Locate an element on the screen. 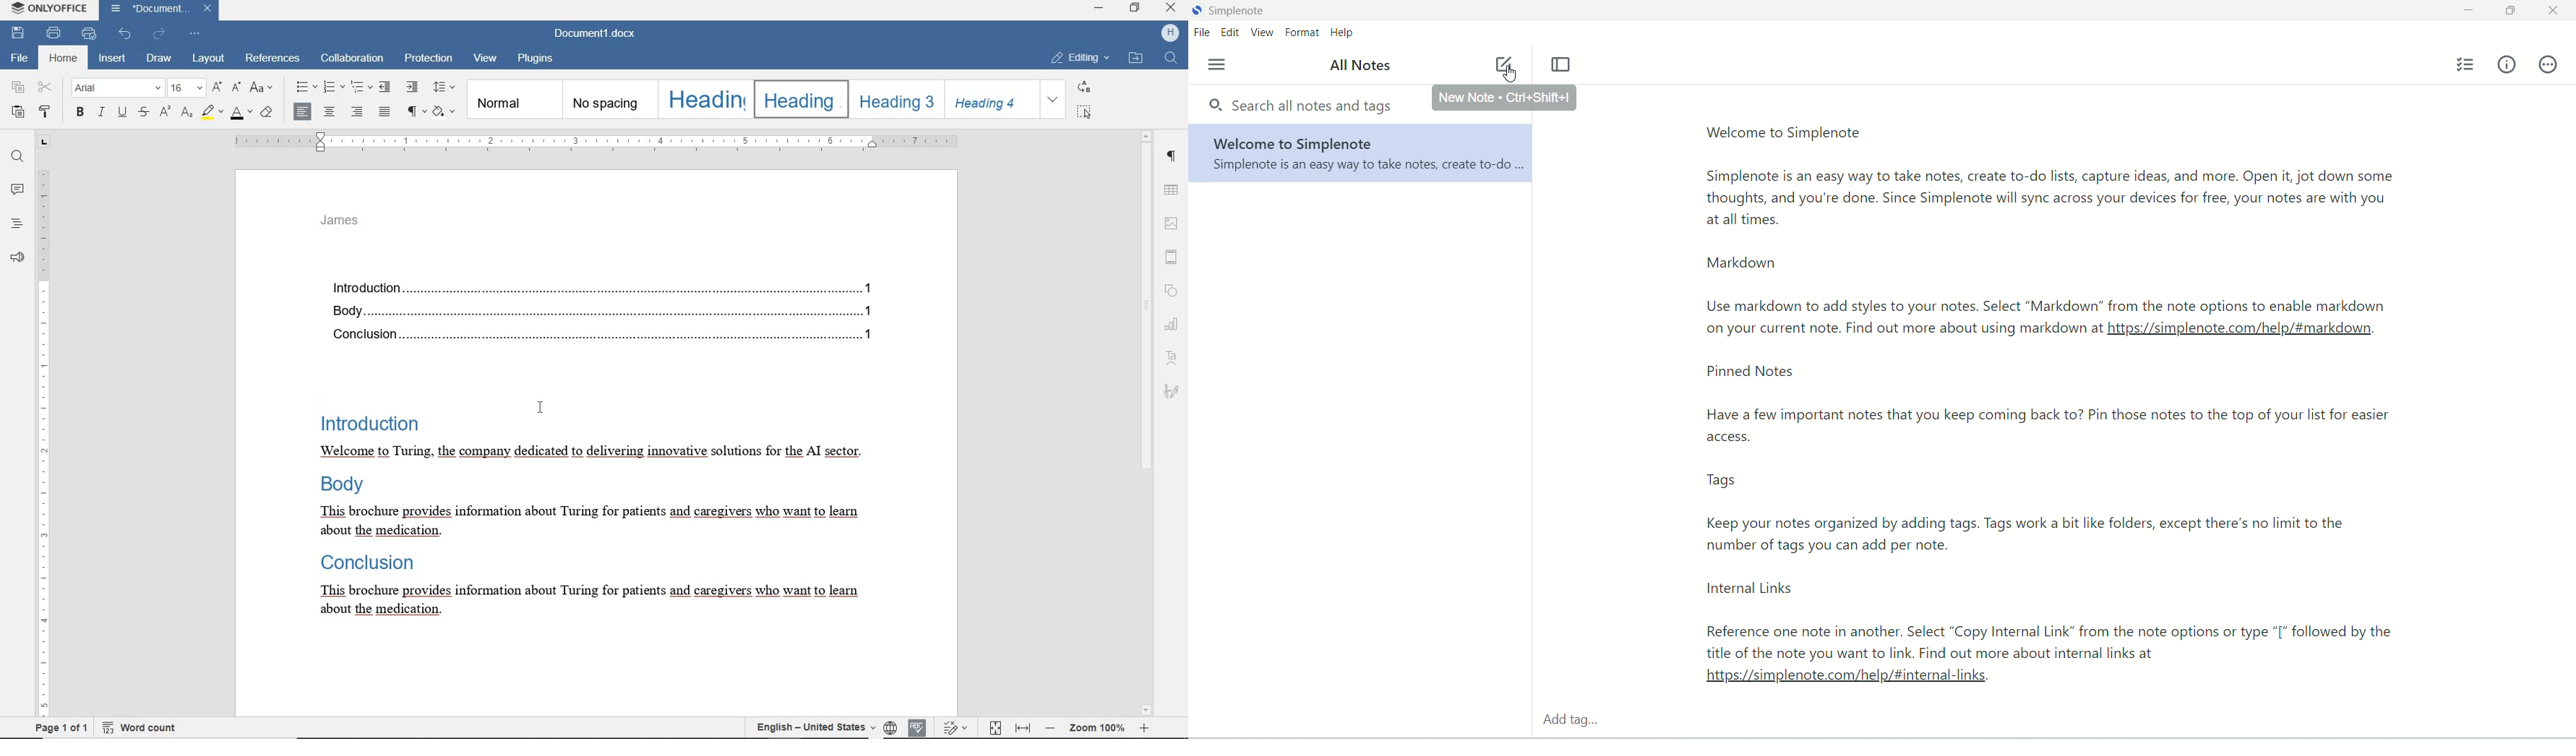 The width and height of the screenshot is (2576, 756). draw is located at coordinates (161, 59).